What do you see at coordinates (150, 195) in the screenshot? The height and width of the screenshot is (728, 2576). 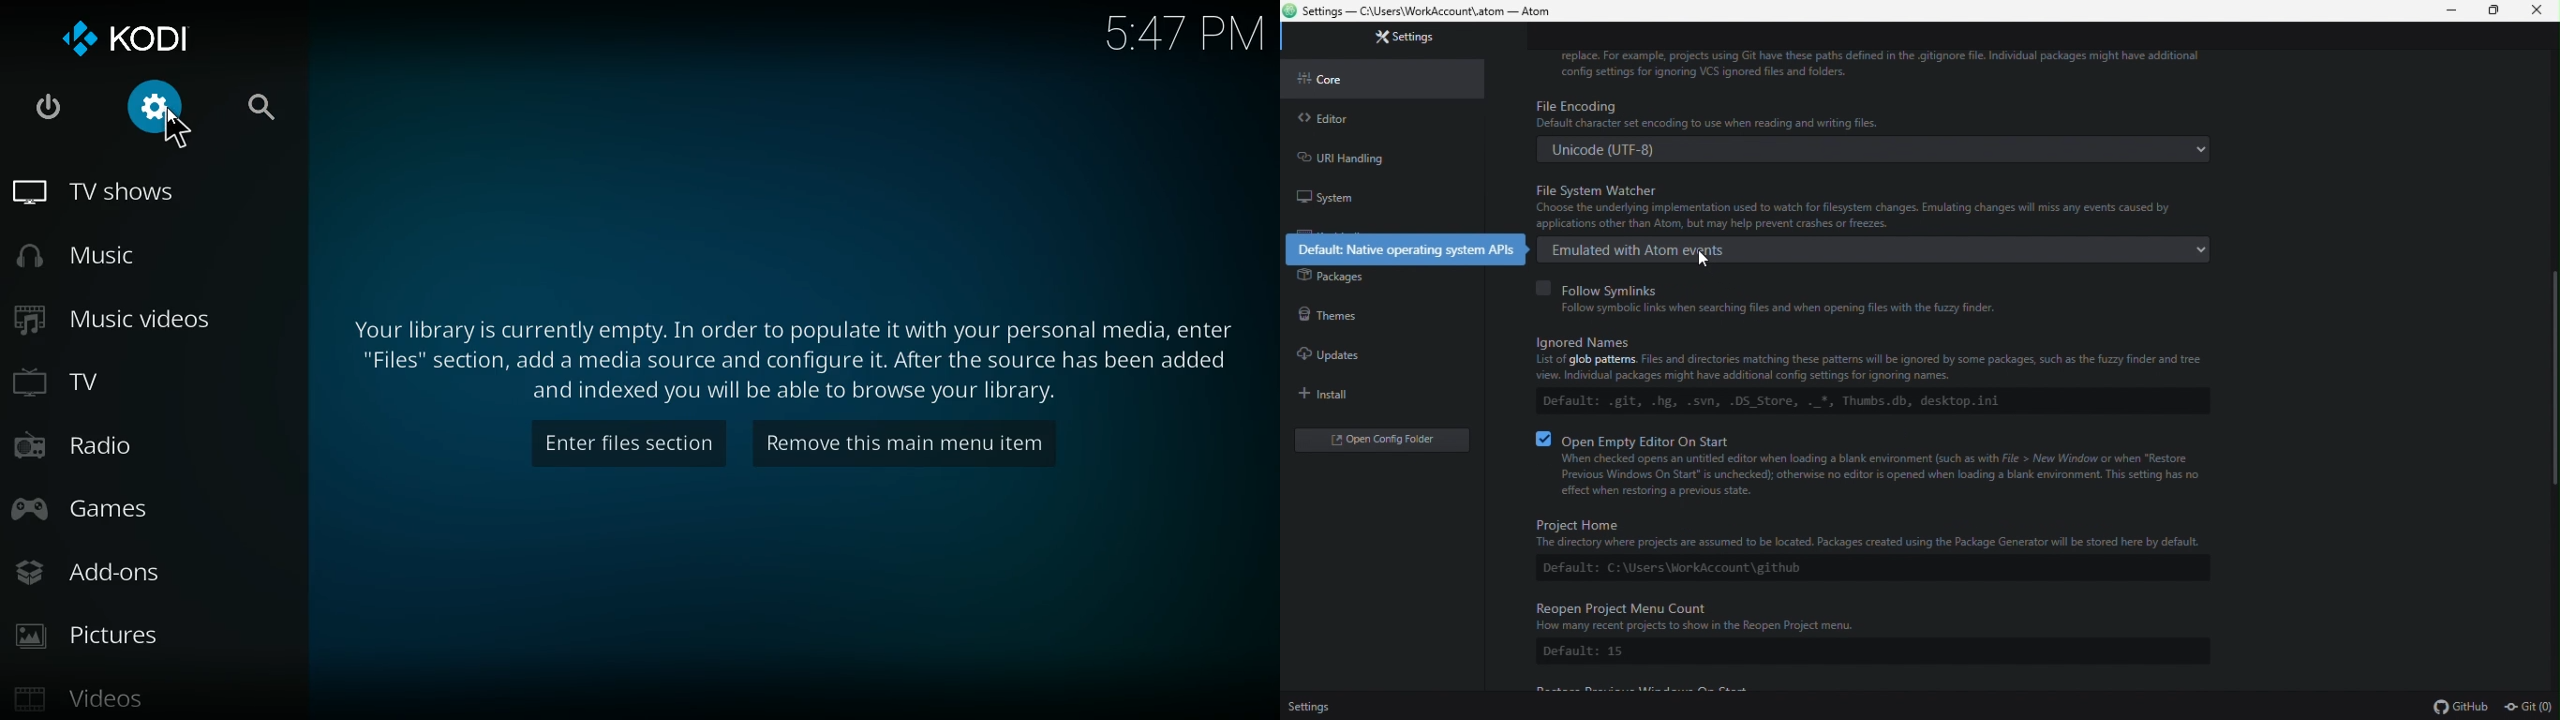 I see `tv shows` at bounding box center [150, 195].